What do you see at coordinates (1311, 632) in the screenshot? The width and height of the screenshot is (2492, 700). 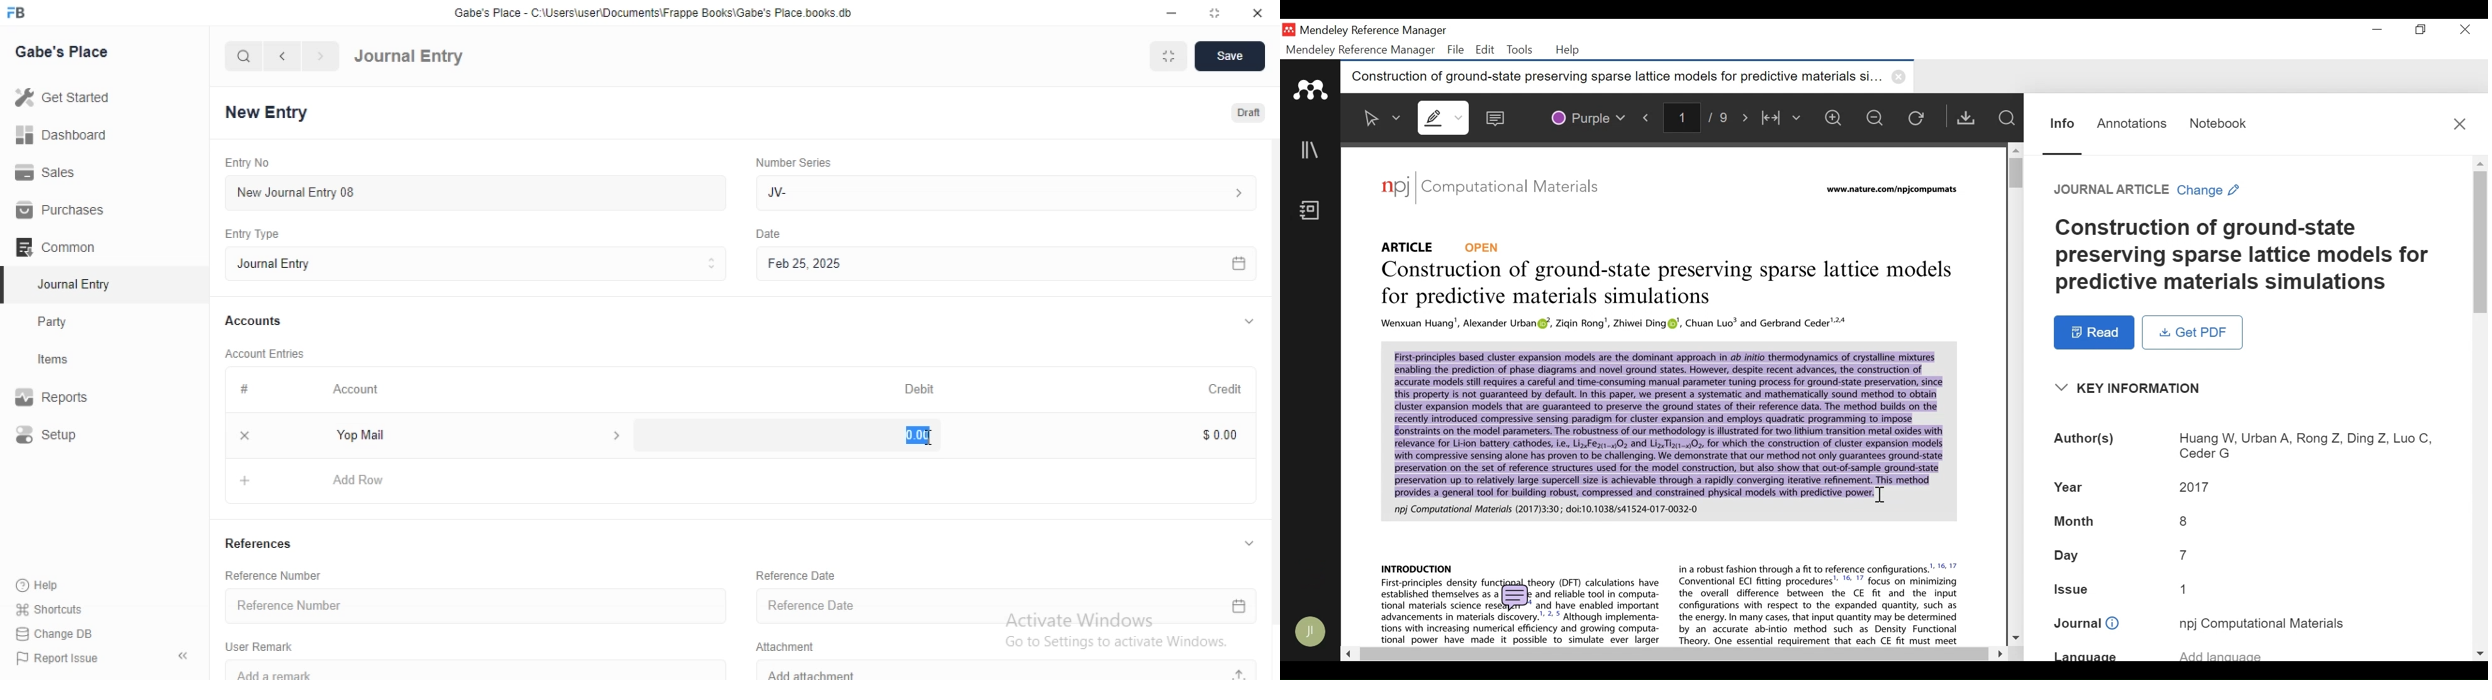 I see `Avatar` at bounding box center [1311, 632].